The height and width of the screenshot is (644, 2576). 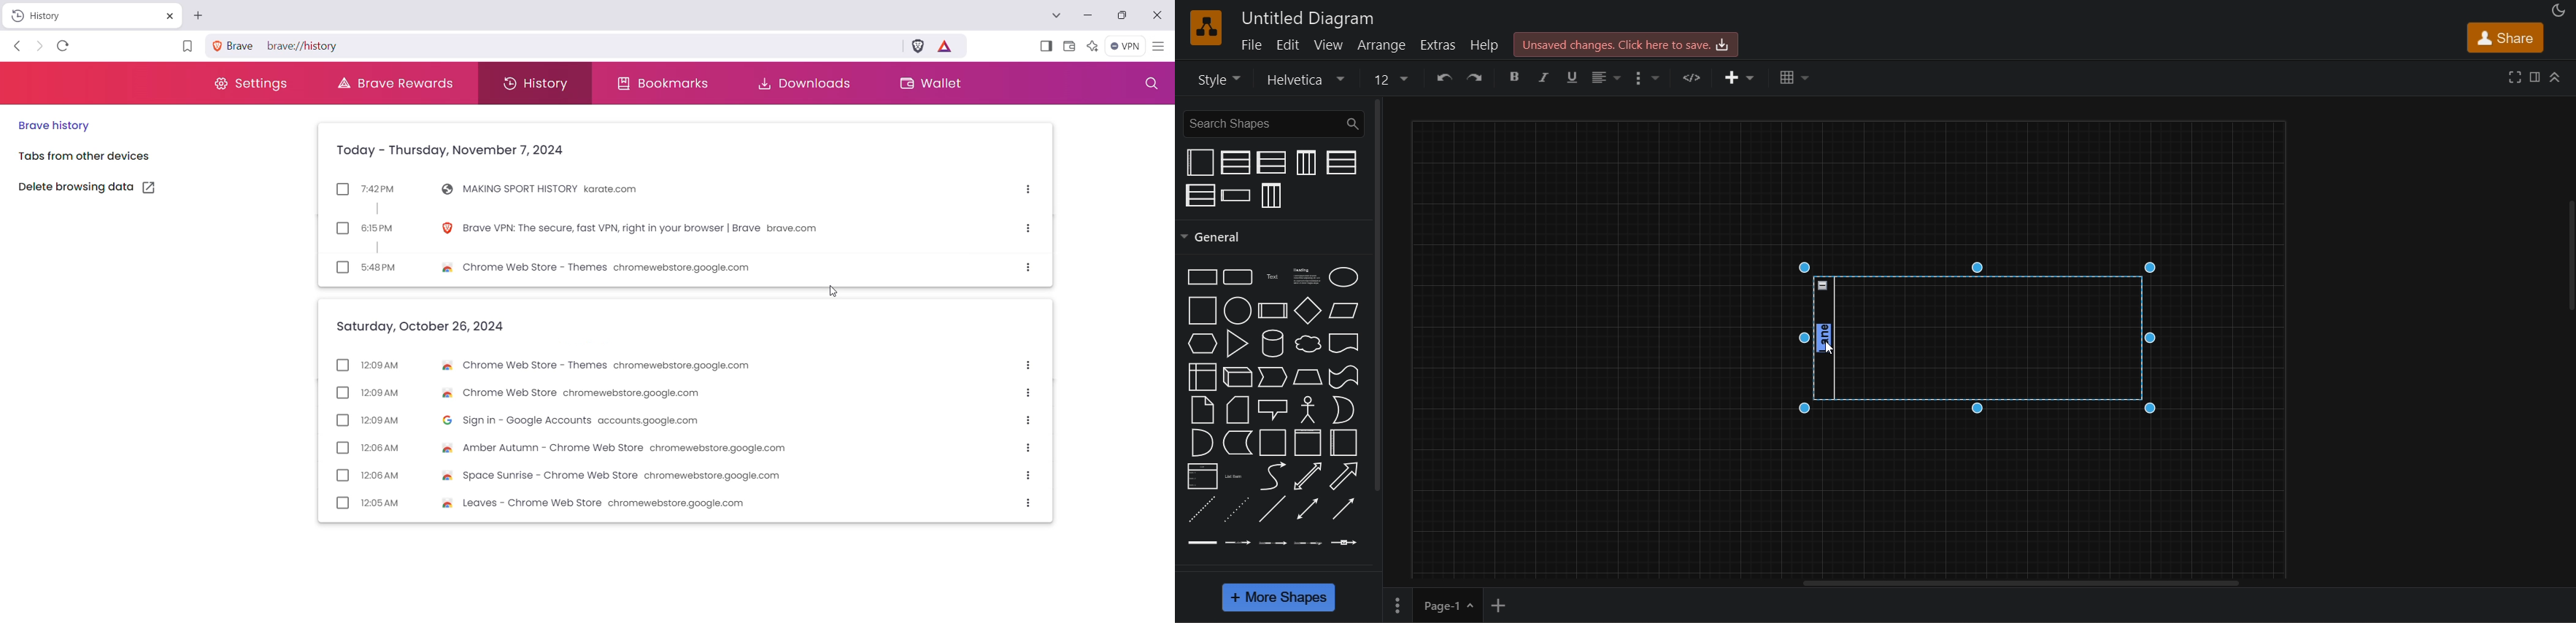 I want to click on vertical pool 1, so click(x=1305, y=163).